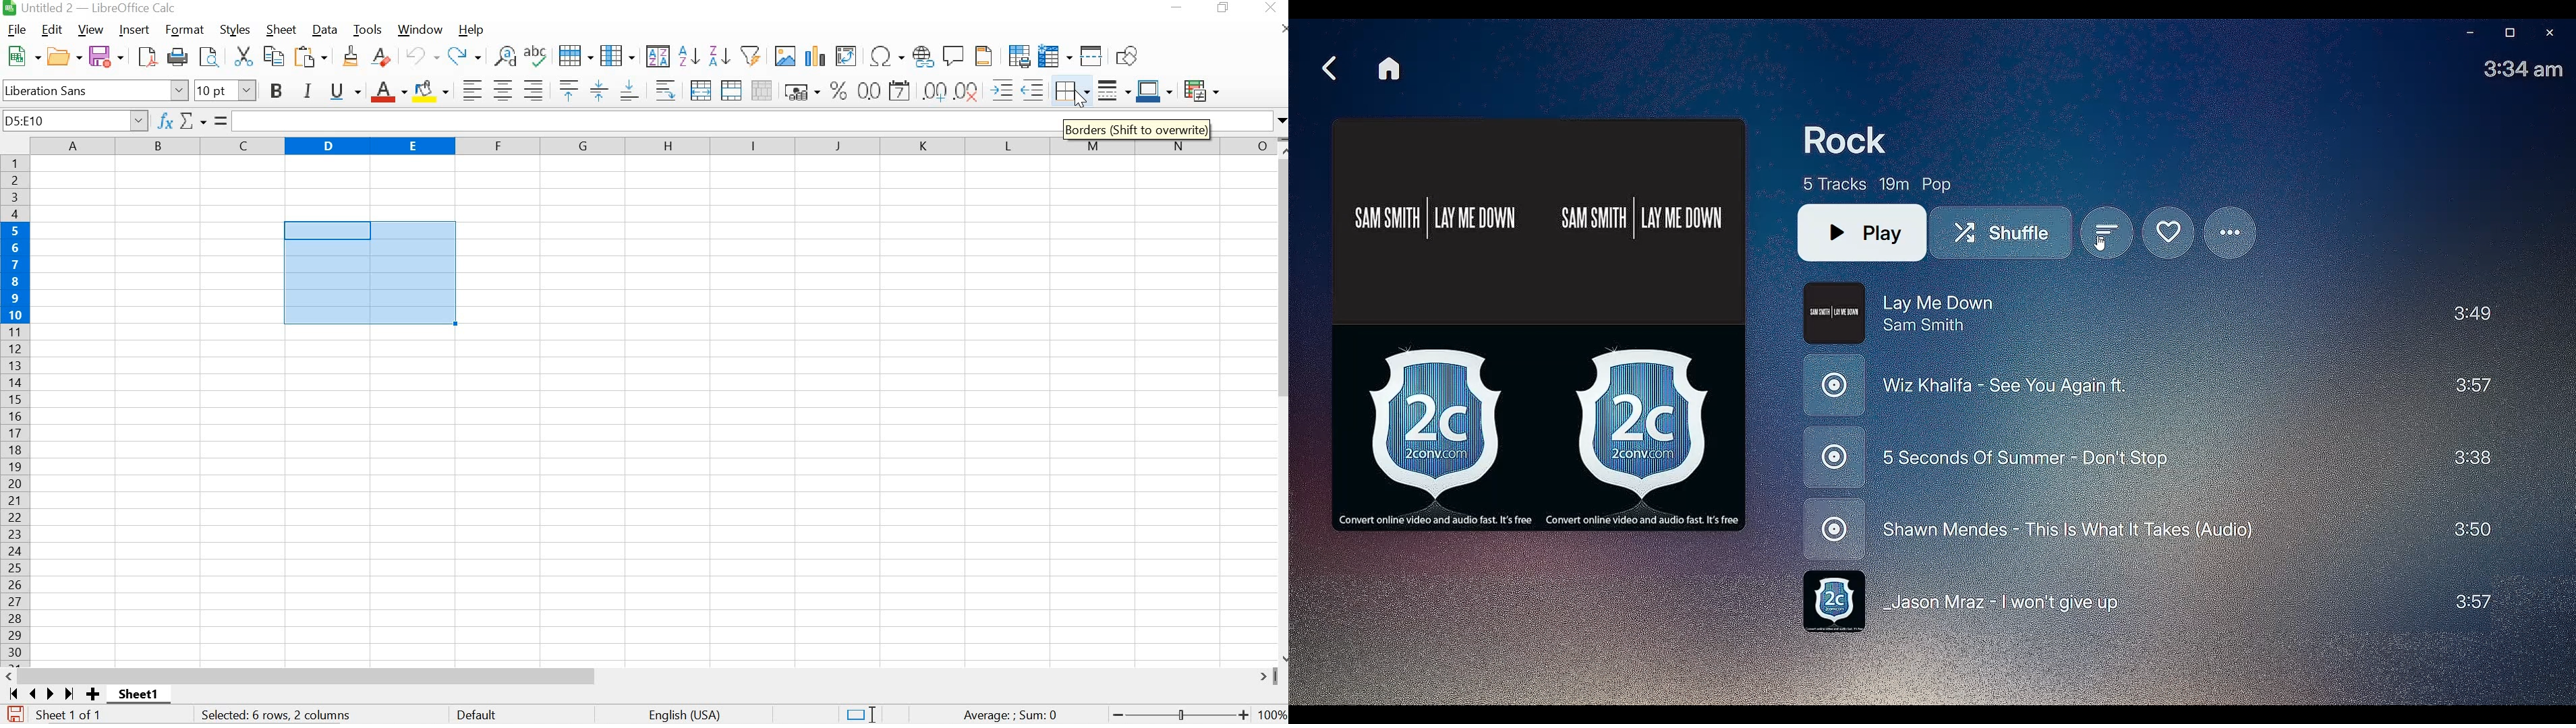 The height and width of the screenshot is (728, 2576). Describe the element at coordinates (968, 91) in the screenshot. I see `REMOVE DECIMAL PLACE` at that location.